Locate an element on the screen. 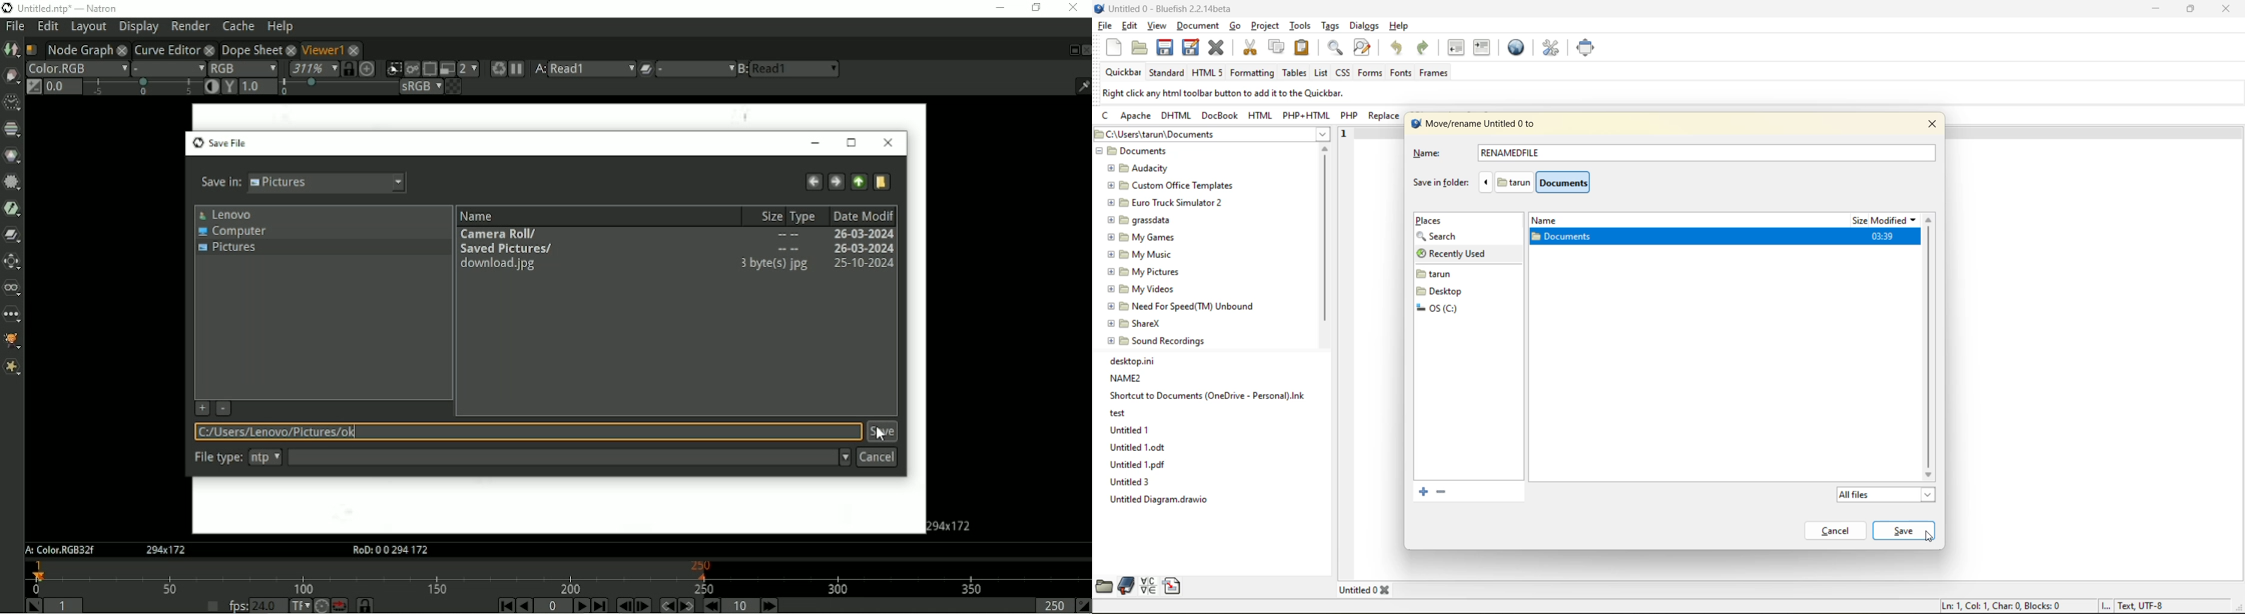  full screen is located at coordinates (1589, 50).